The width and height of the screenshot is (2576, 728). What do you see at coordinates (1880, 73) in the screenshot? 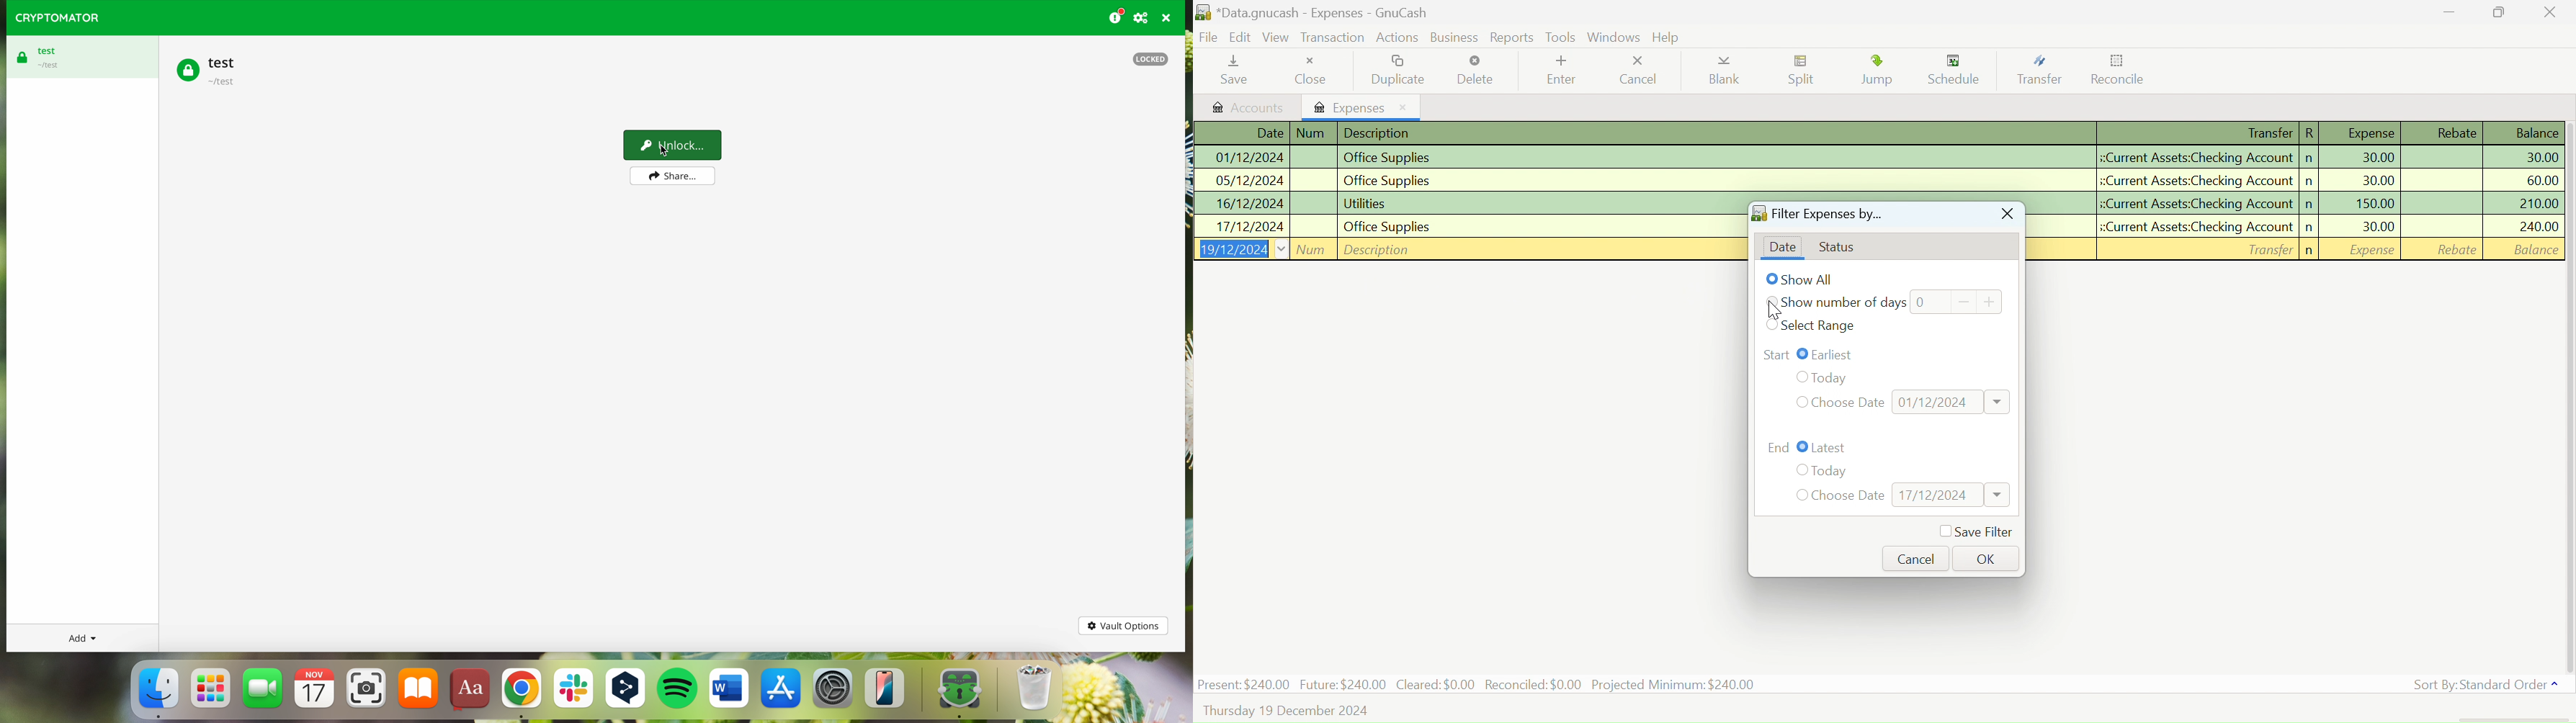
I see `Jump` at bounding box center [1880, 73].